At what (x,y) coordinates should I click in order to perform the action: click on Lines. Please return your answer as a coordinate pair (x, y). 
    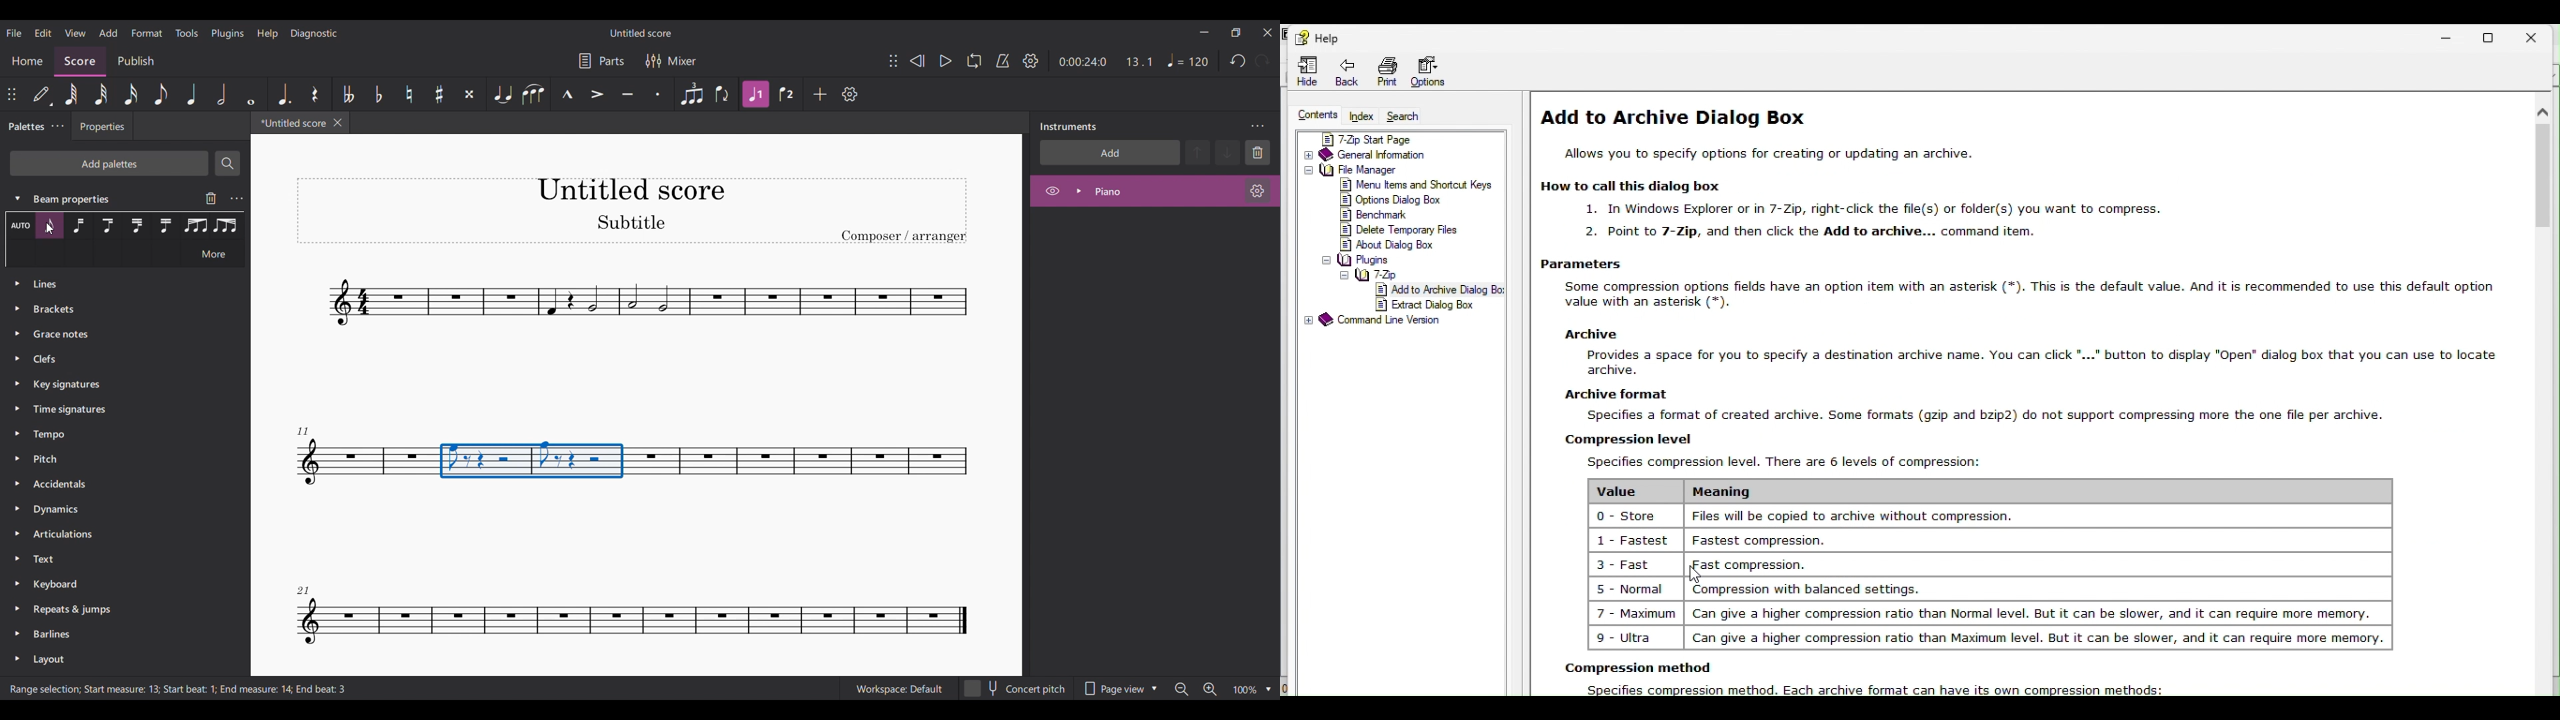
    Looking at the image, I should click on (119, 289).